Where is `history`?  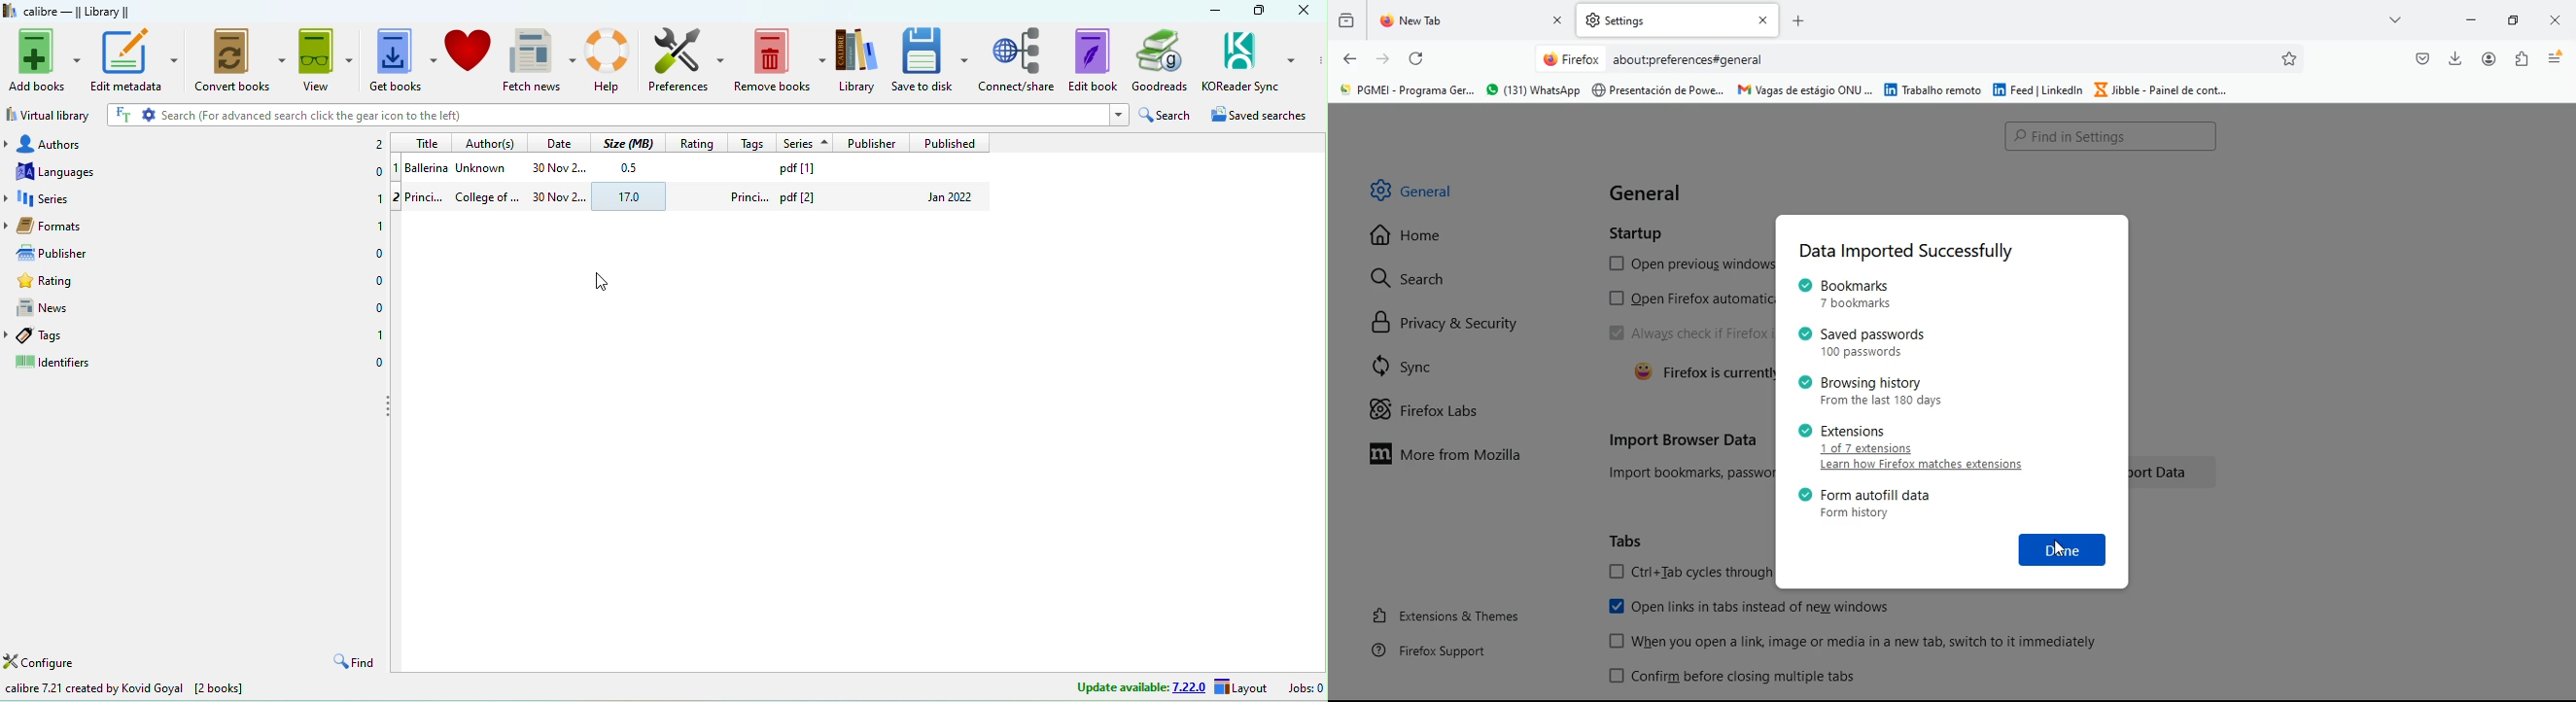
history is located at coordinates (1345, 24).